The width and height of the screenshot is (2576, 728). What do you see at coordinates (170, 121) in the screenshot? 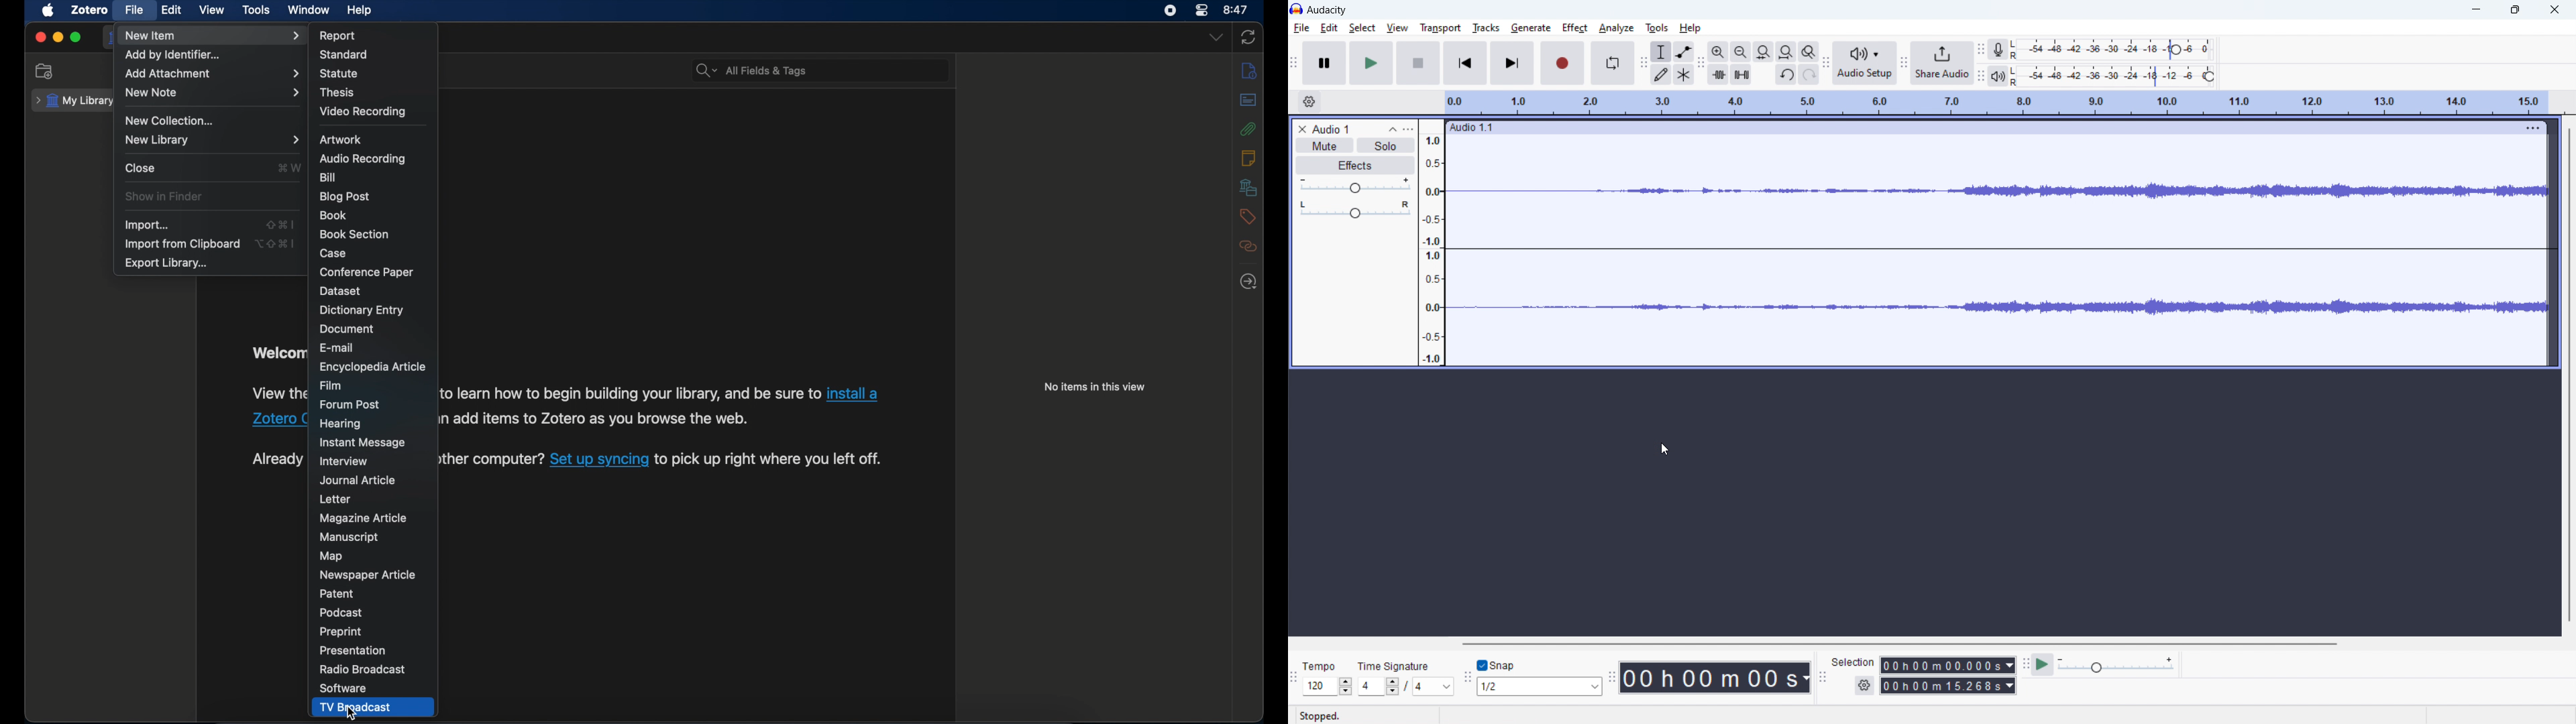
I see `new collection` at bounding box center [170, 121].